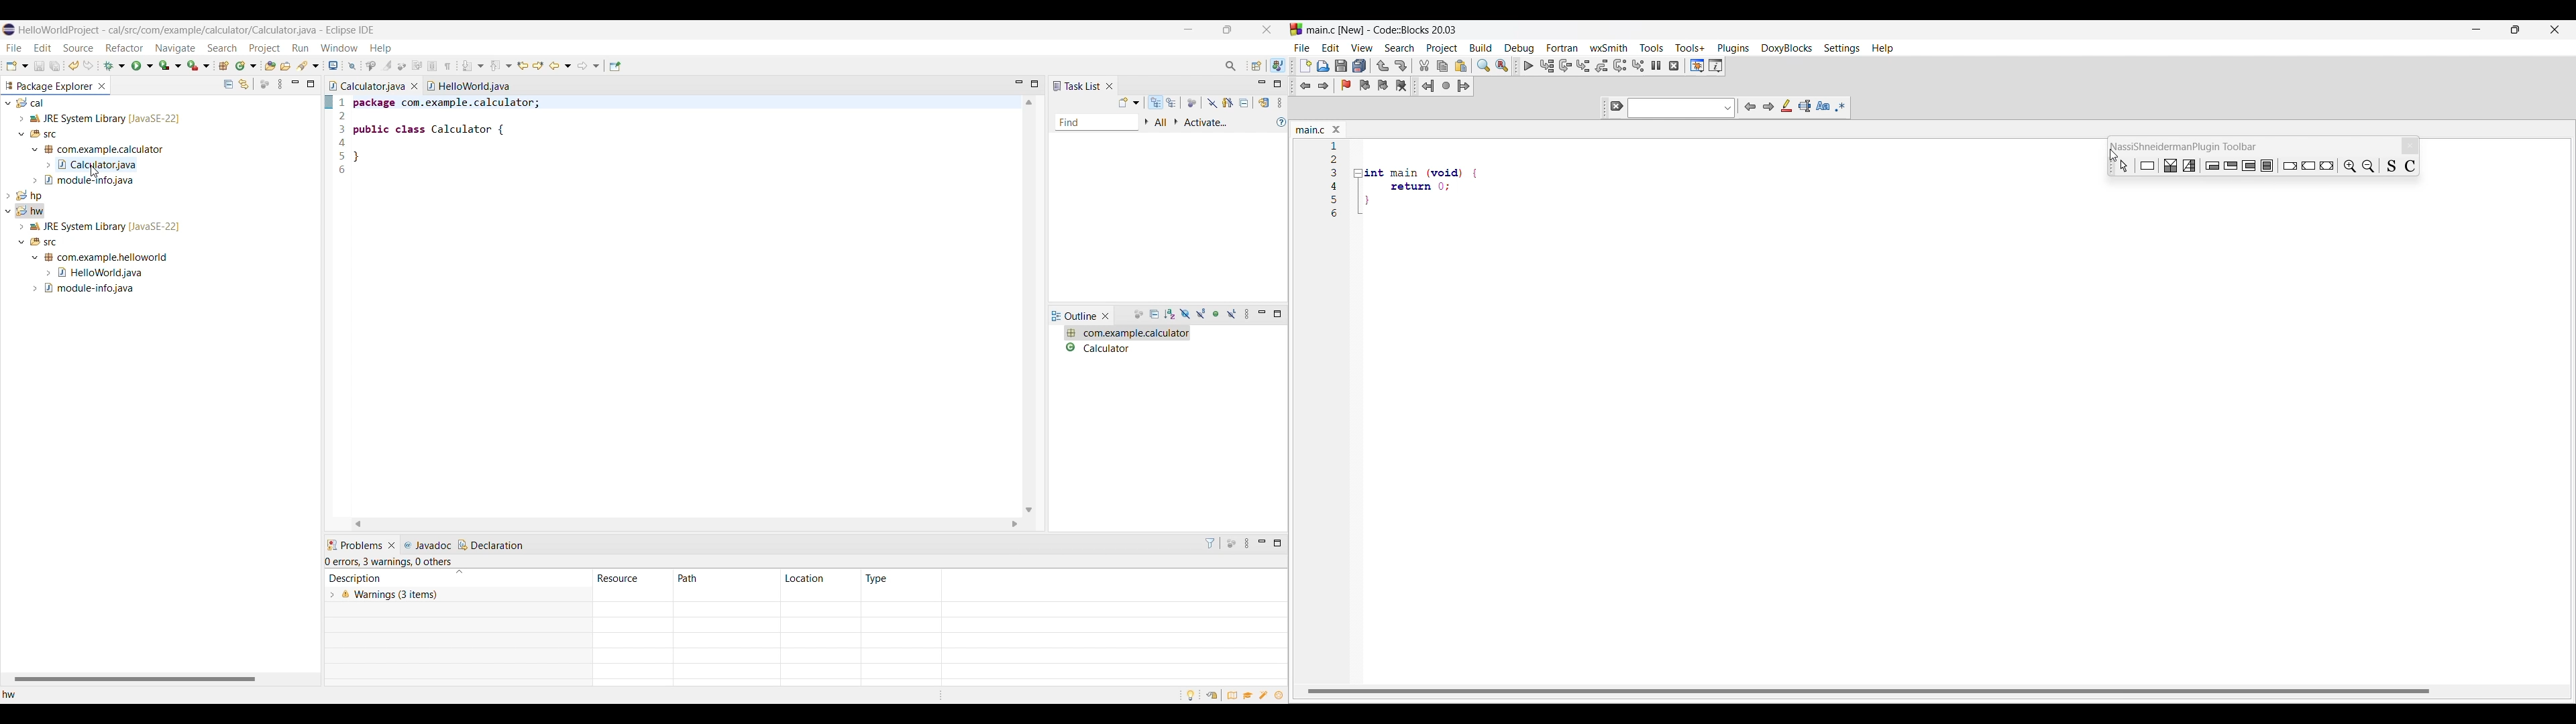 This screenshot has height=728, width=2576. I want to click on Undo, so click(1383, 66).